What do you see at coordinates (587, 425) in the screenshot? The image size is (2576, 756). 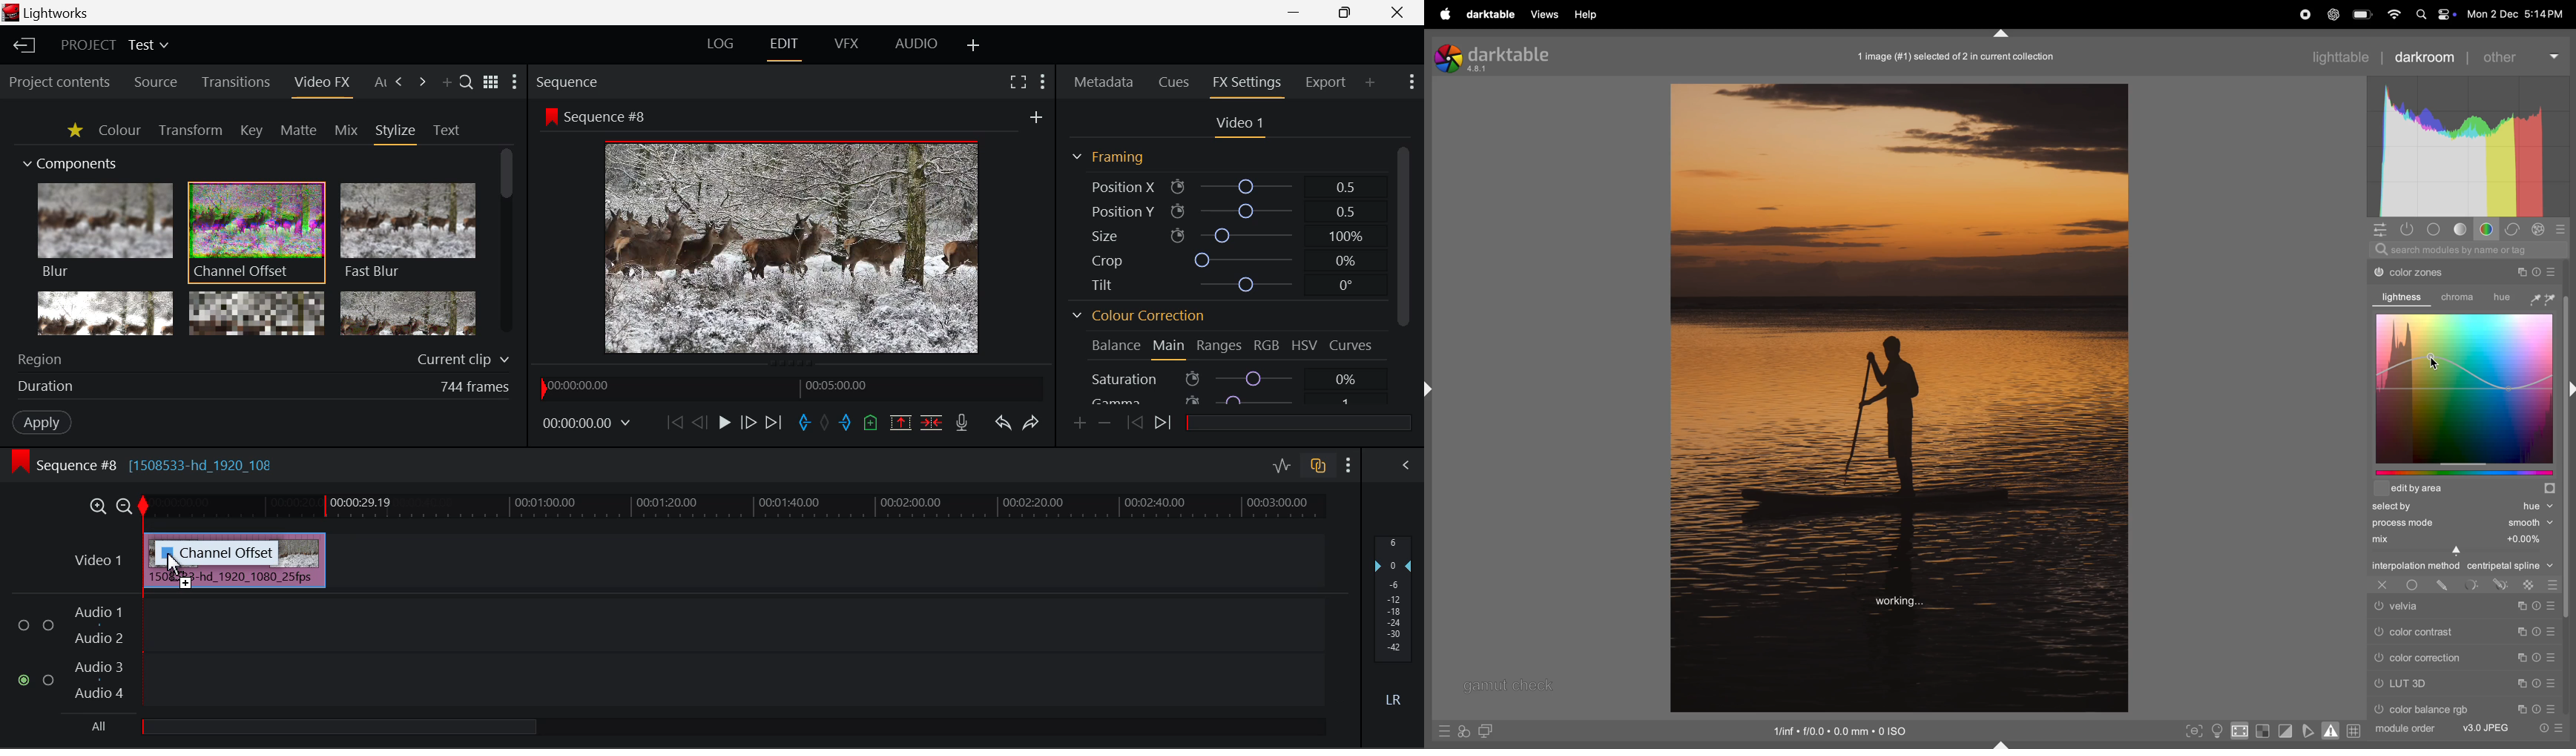 I see `Frame Time` at bounding box center [587, 425].